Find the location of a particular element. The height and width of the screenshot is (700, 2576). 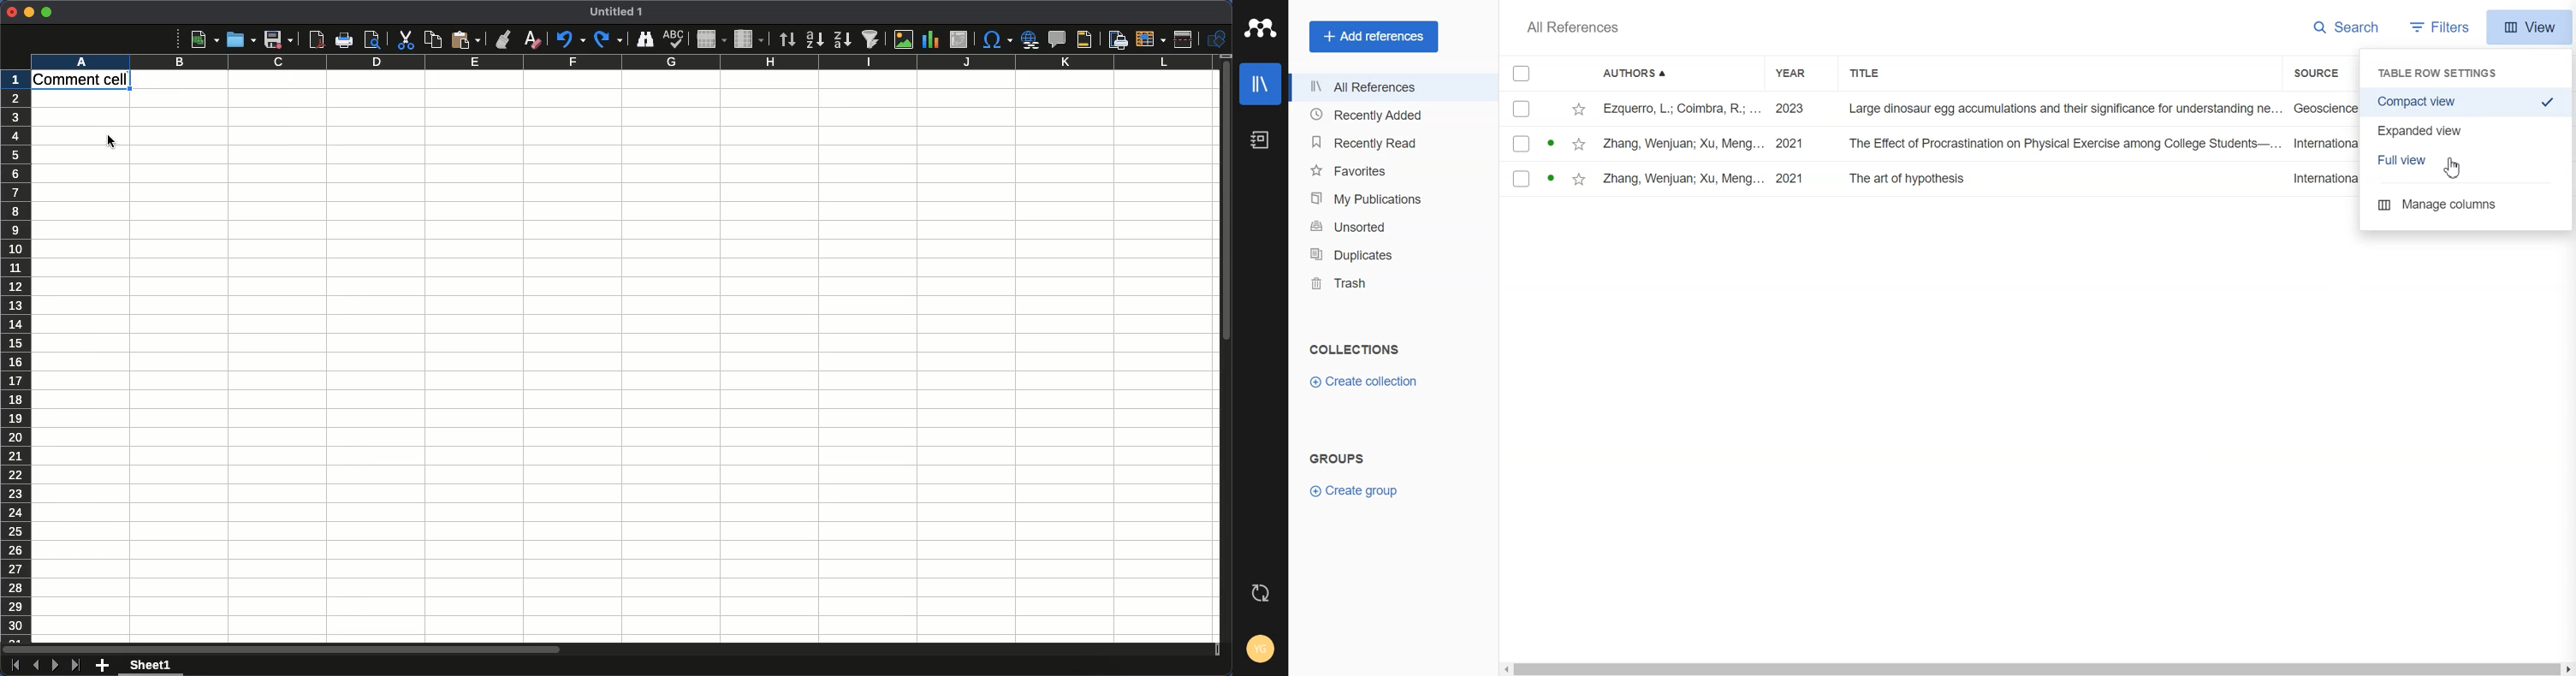

Scroll is located at coordinates (1225, 344).